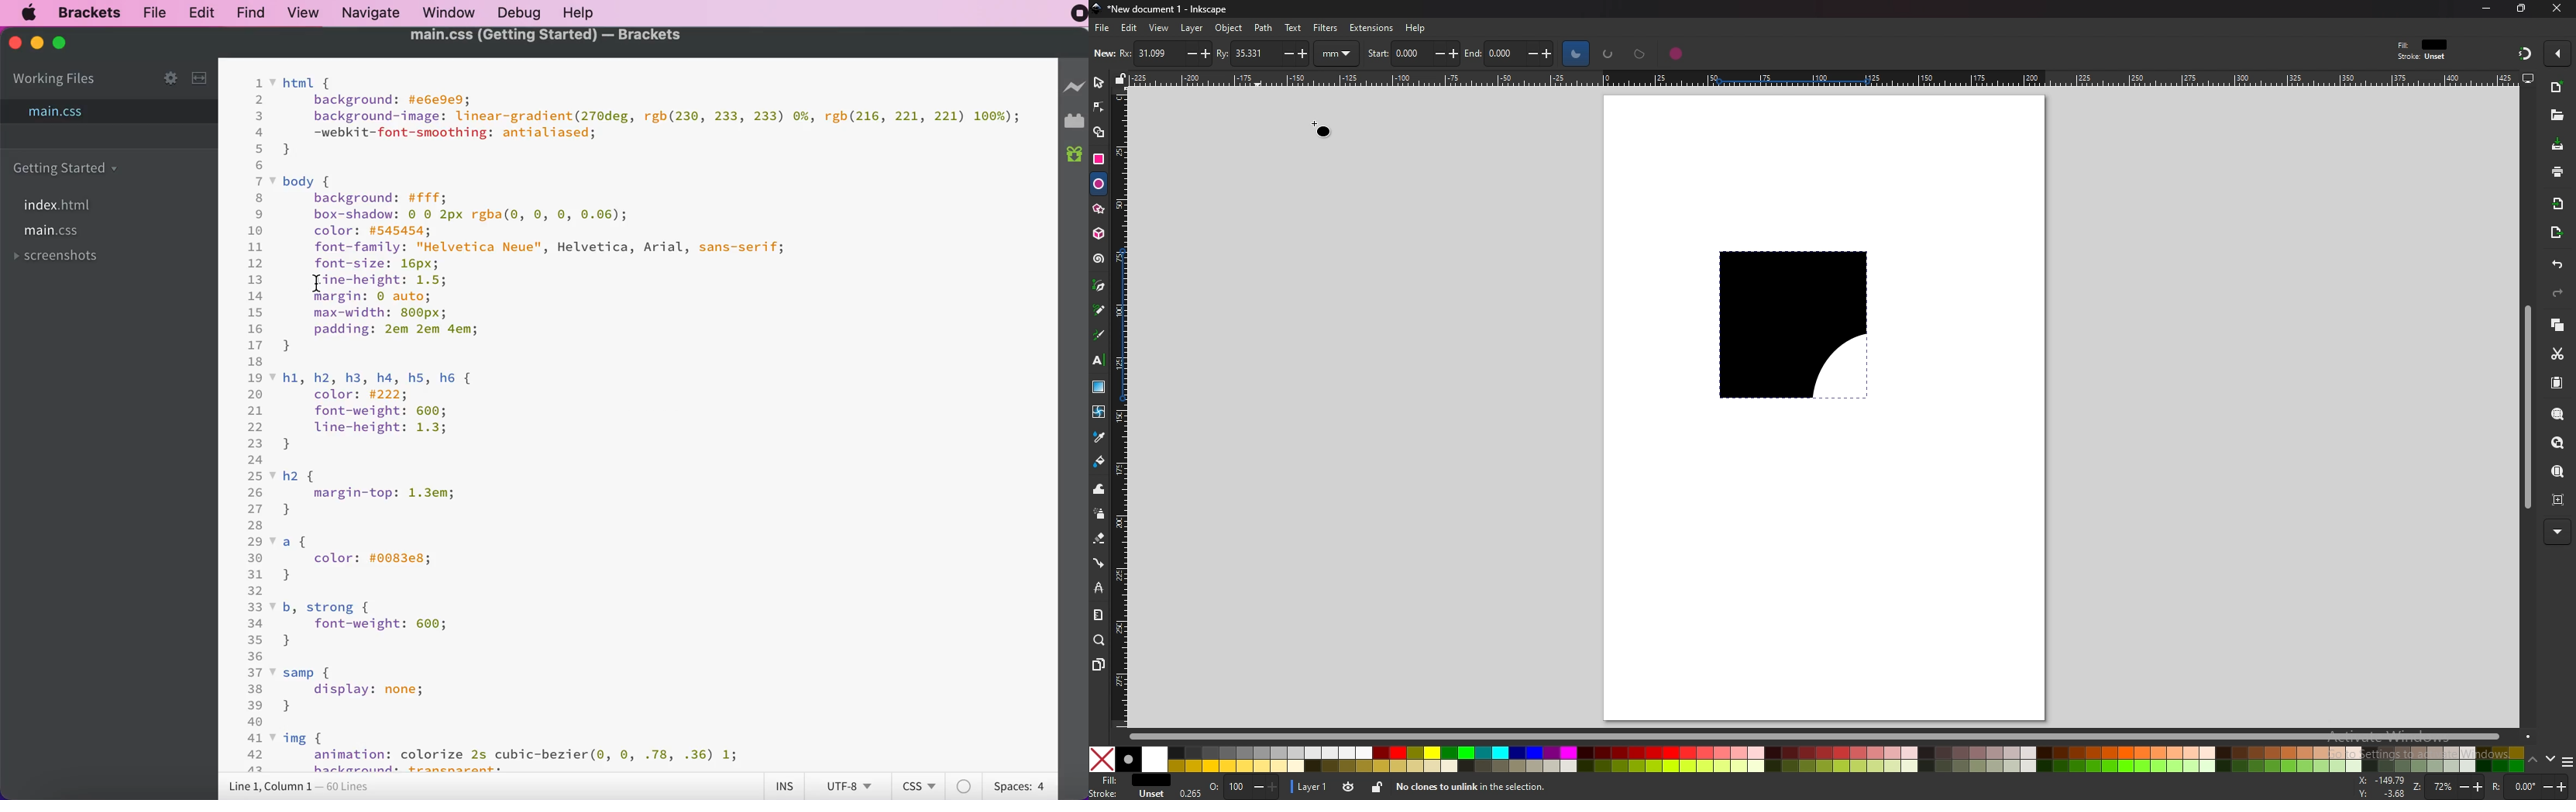 The height and width of the screenshot is (812, 2576). I want to click on window, so click(450, 13).